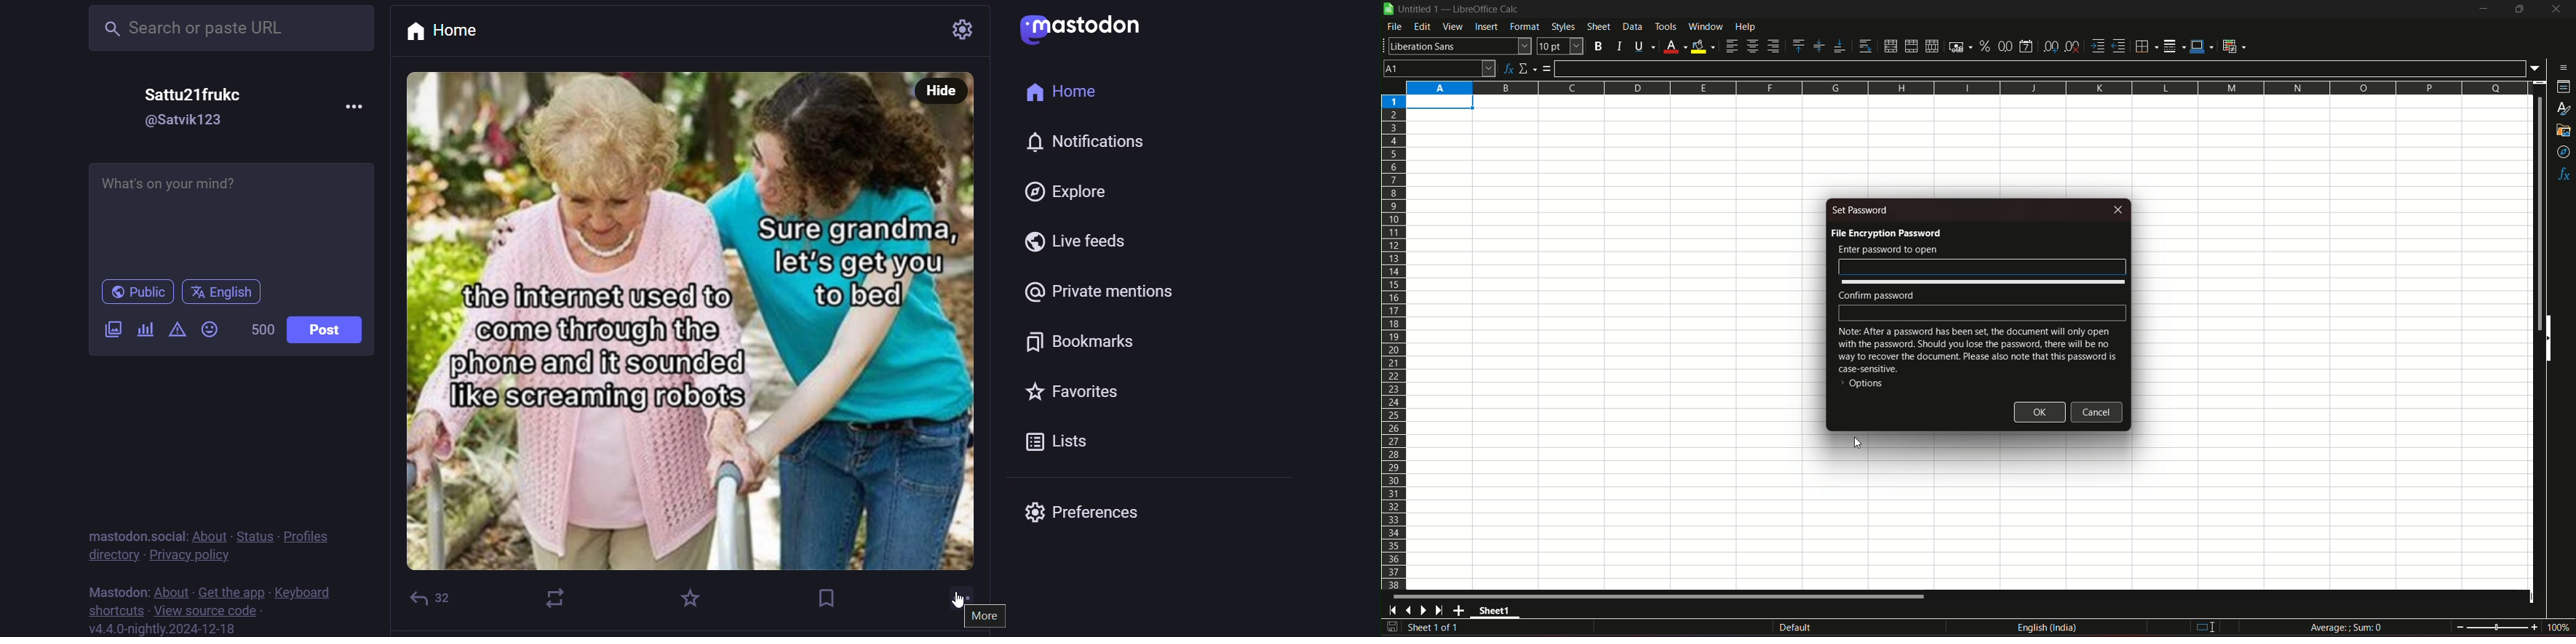  What do you see at coordinates (1057, 191) in the screenshot?
I see `explore` at bounding box center [1057, 191].